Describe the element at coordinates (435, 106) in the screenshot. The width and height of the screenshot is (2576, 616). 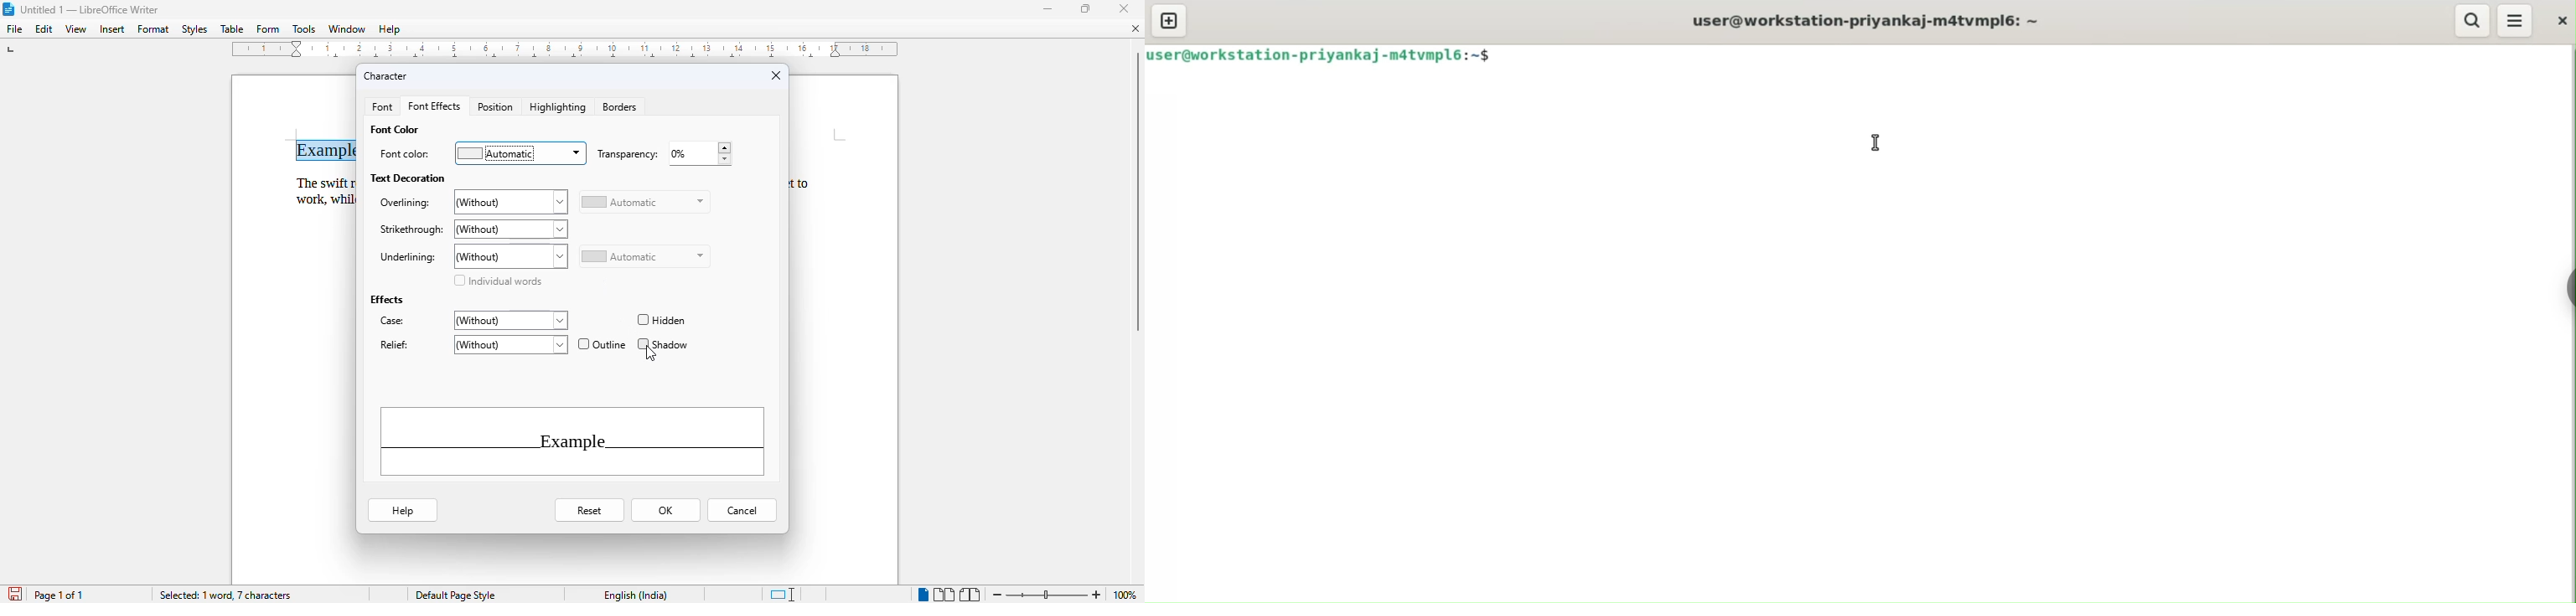
I see `font effects` at that location.